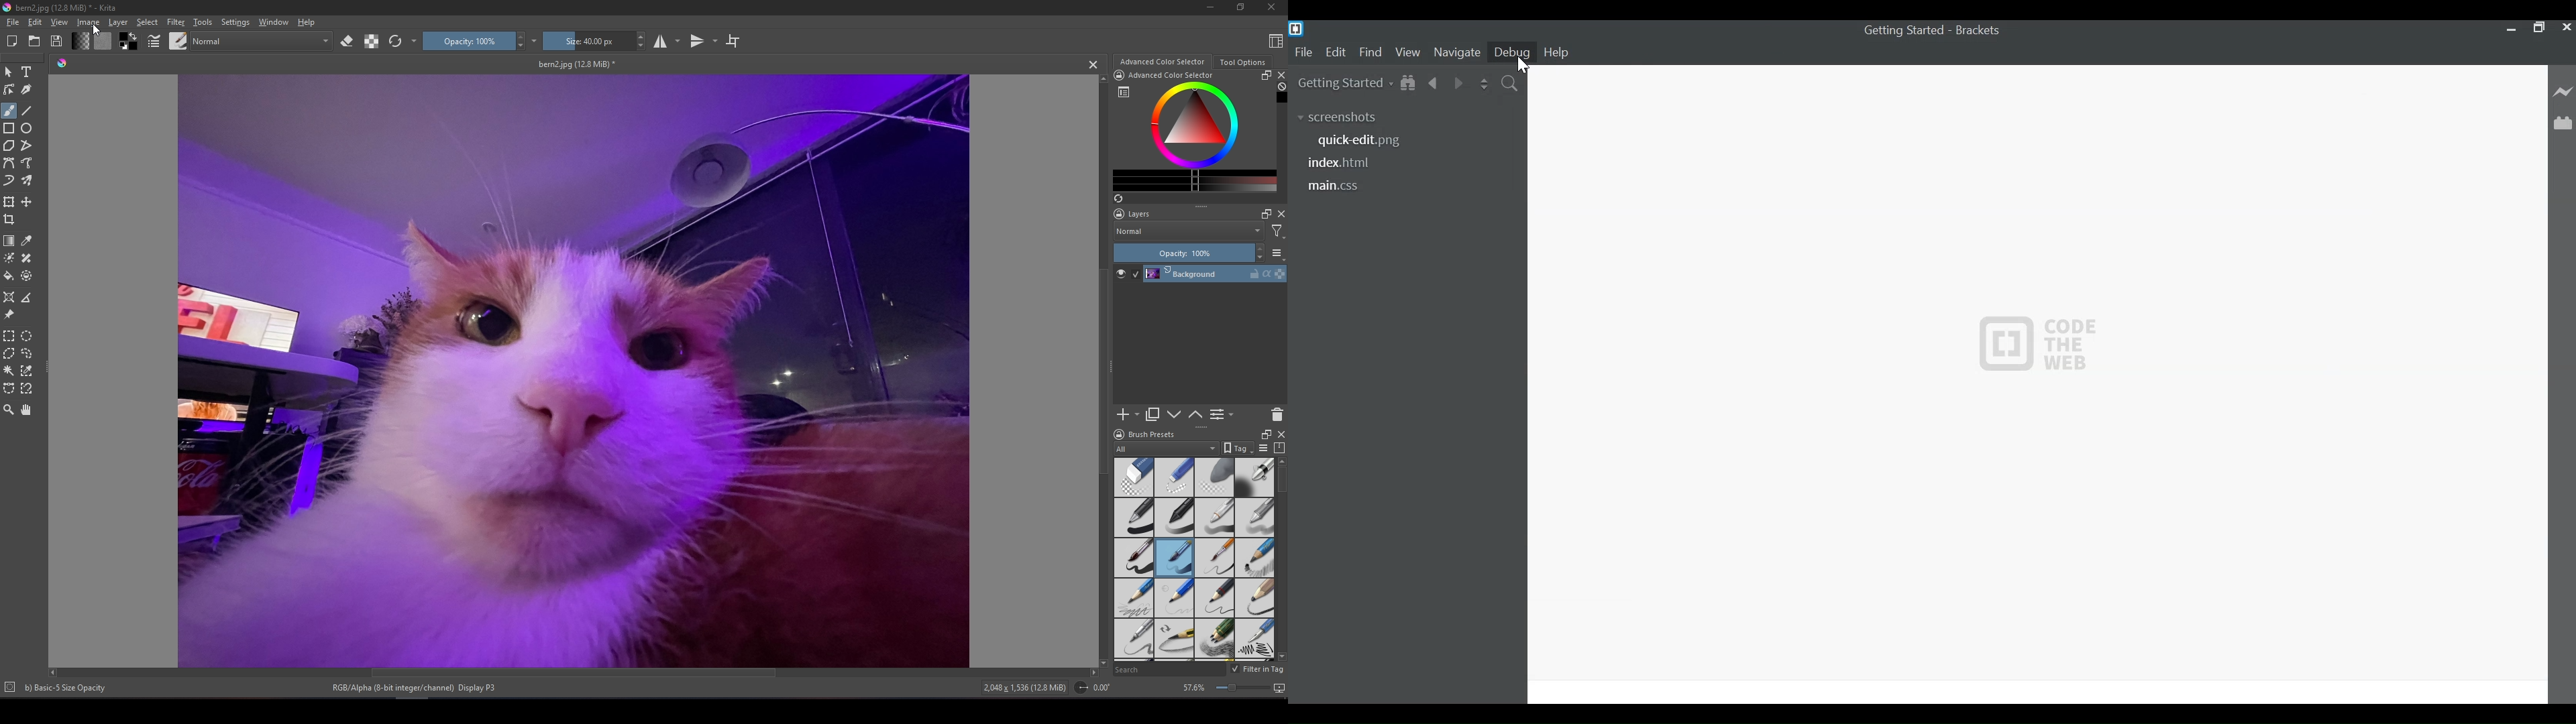  I want to click on Left panel slider, so click(48, 367).